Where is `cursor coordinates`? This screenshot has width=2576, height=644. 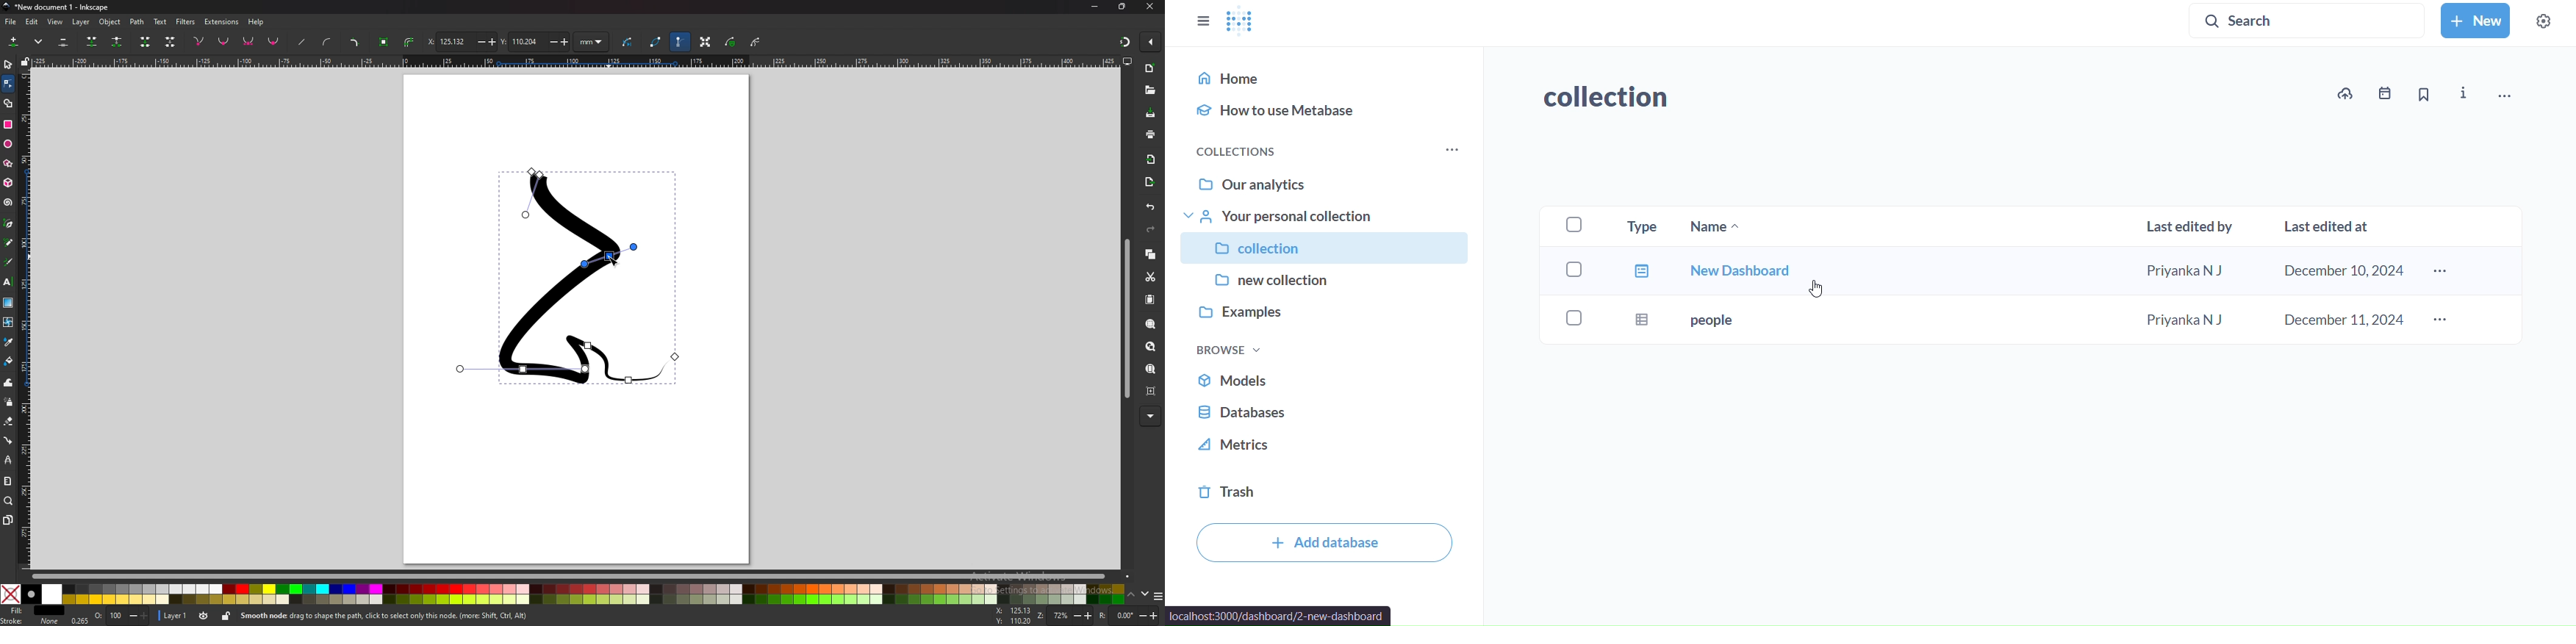 cursor coordinates is located at coordinates (1015, 616).